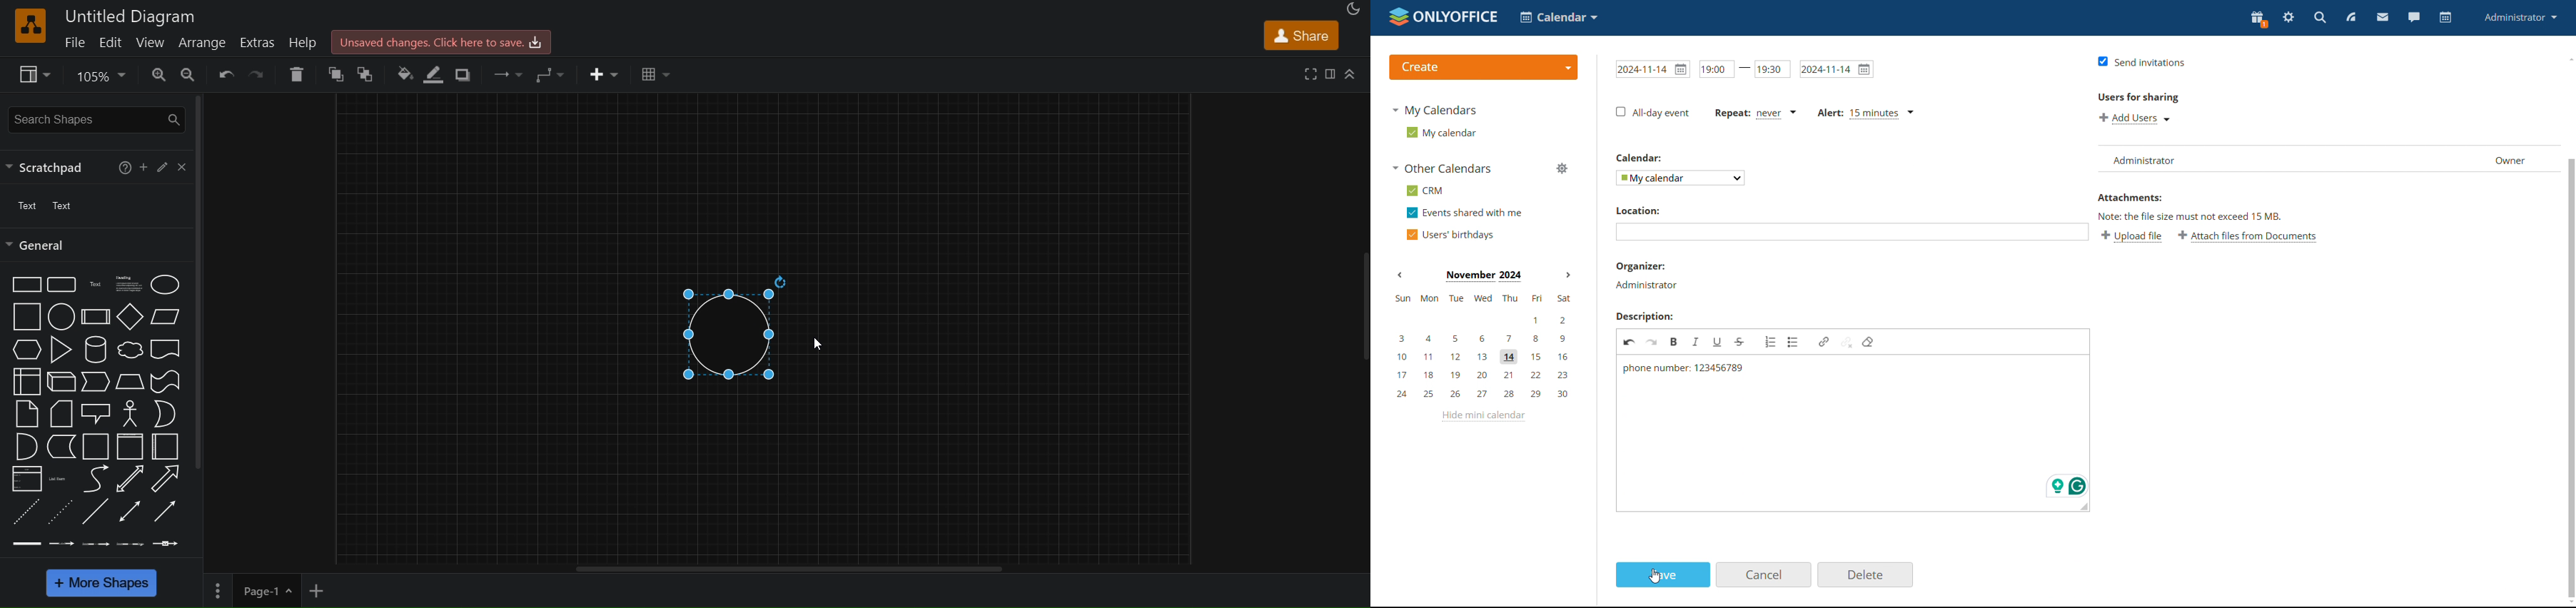 The image size is (2576, 616). What do you see at coordinates (199, 280) in the screenshot?
I see `vertical scroll bar` at bounding box center [199, 280].